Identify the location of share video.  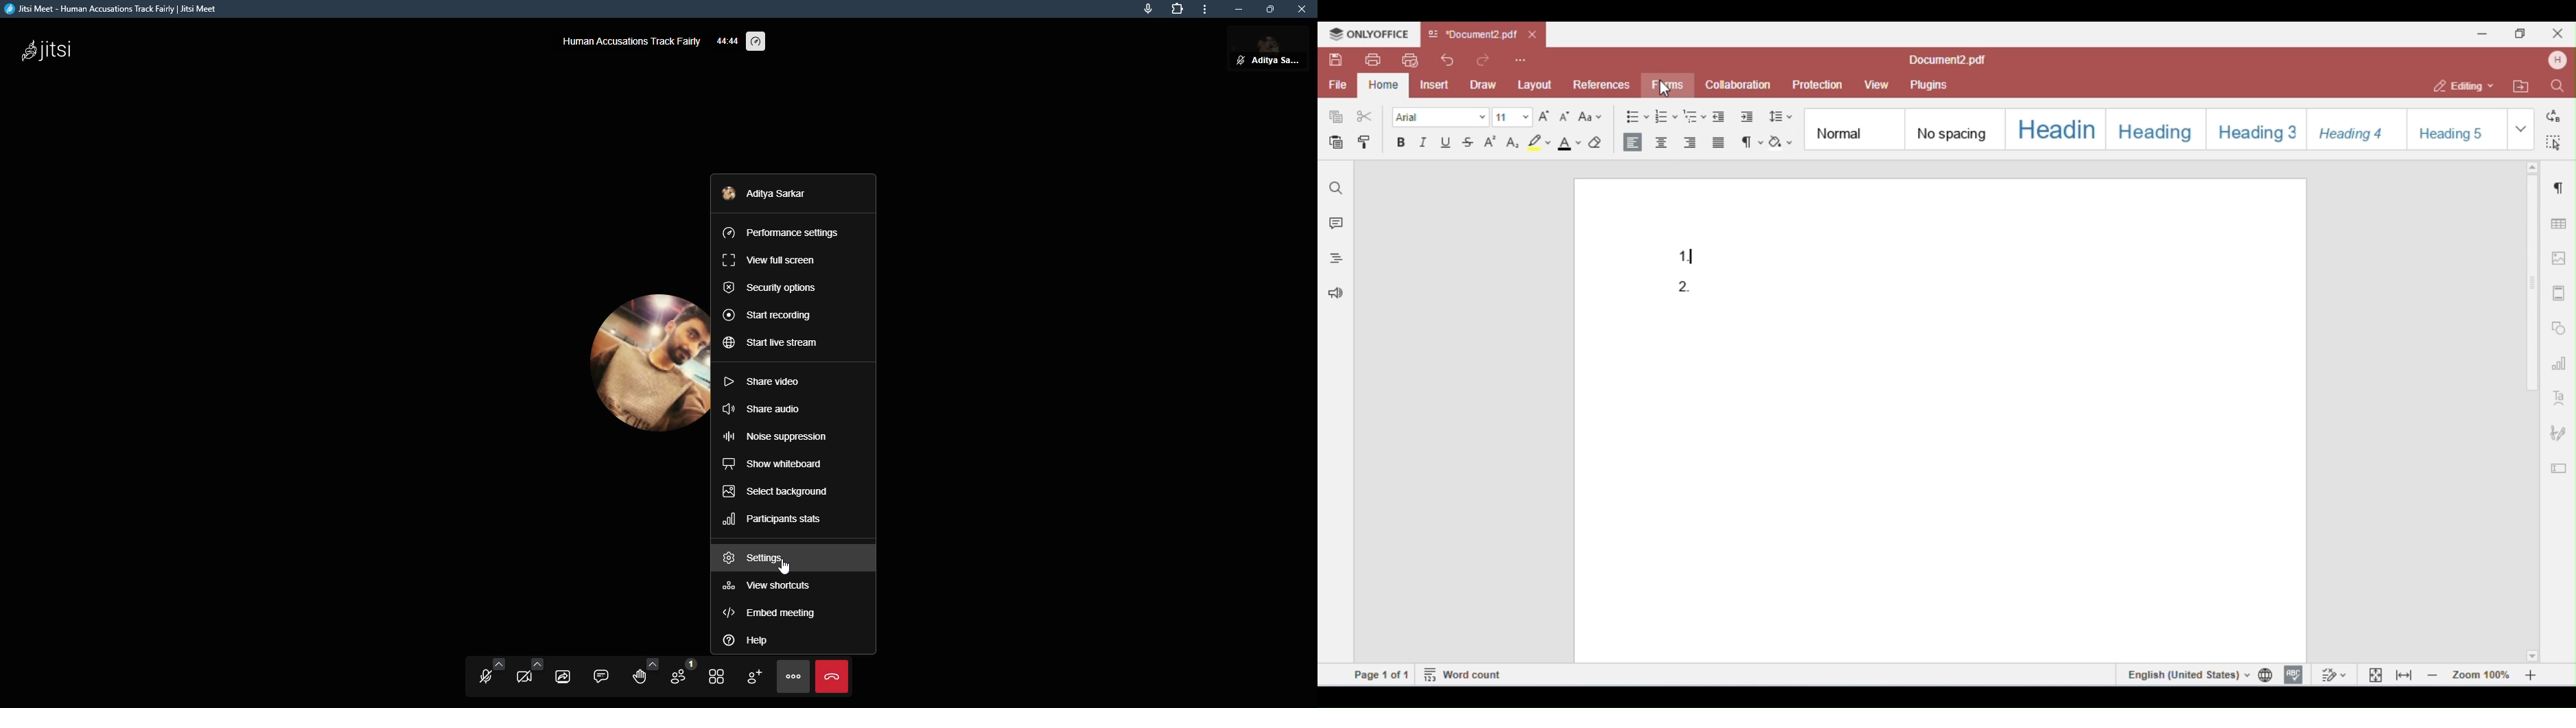
(763, 381).